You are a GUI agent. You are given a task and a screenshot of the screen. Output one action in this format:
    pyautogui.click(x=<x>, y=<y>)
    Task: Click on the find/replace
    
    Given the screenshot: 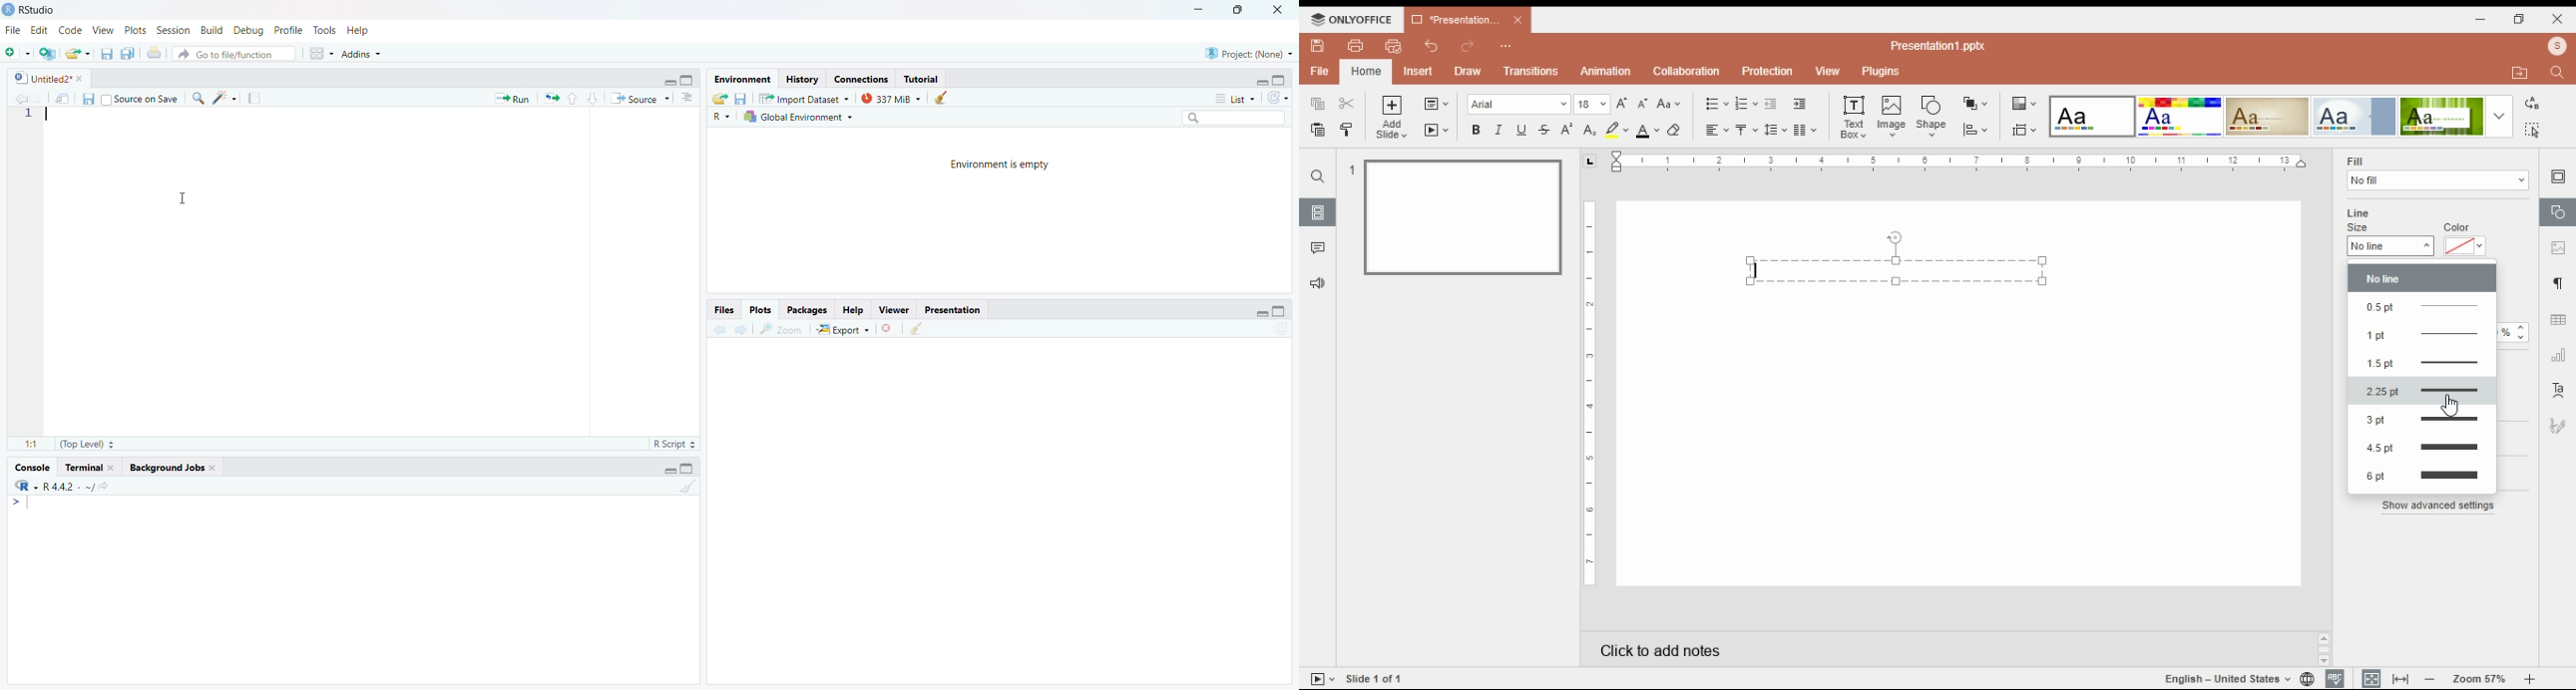 What is the action you would take?
    pyautogui.click(x=198, y=98)
    